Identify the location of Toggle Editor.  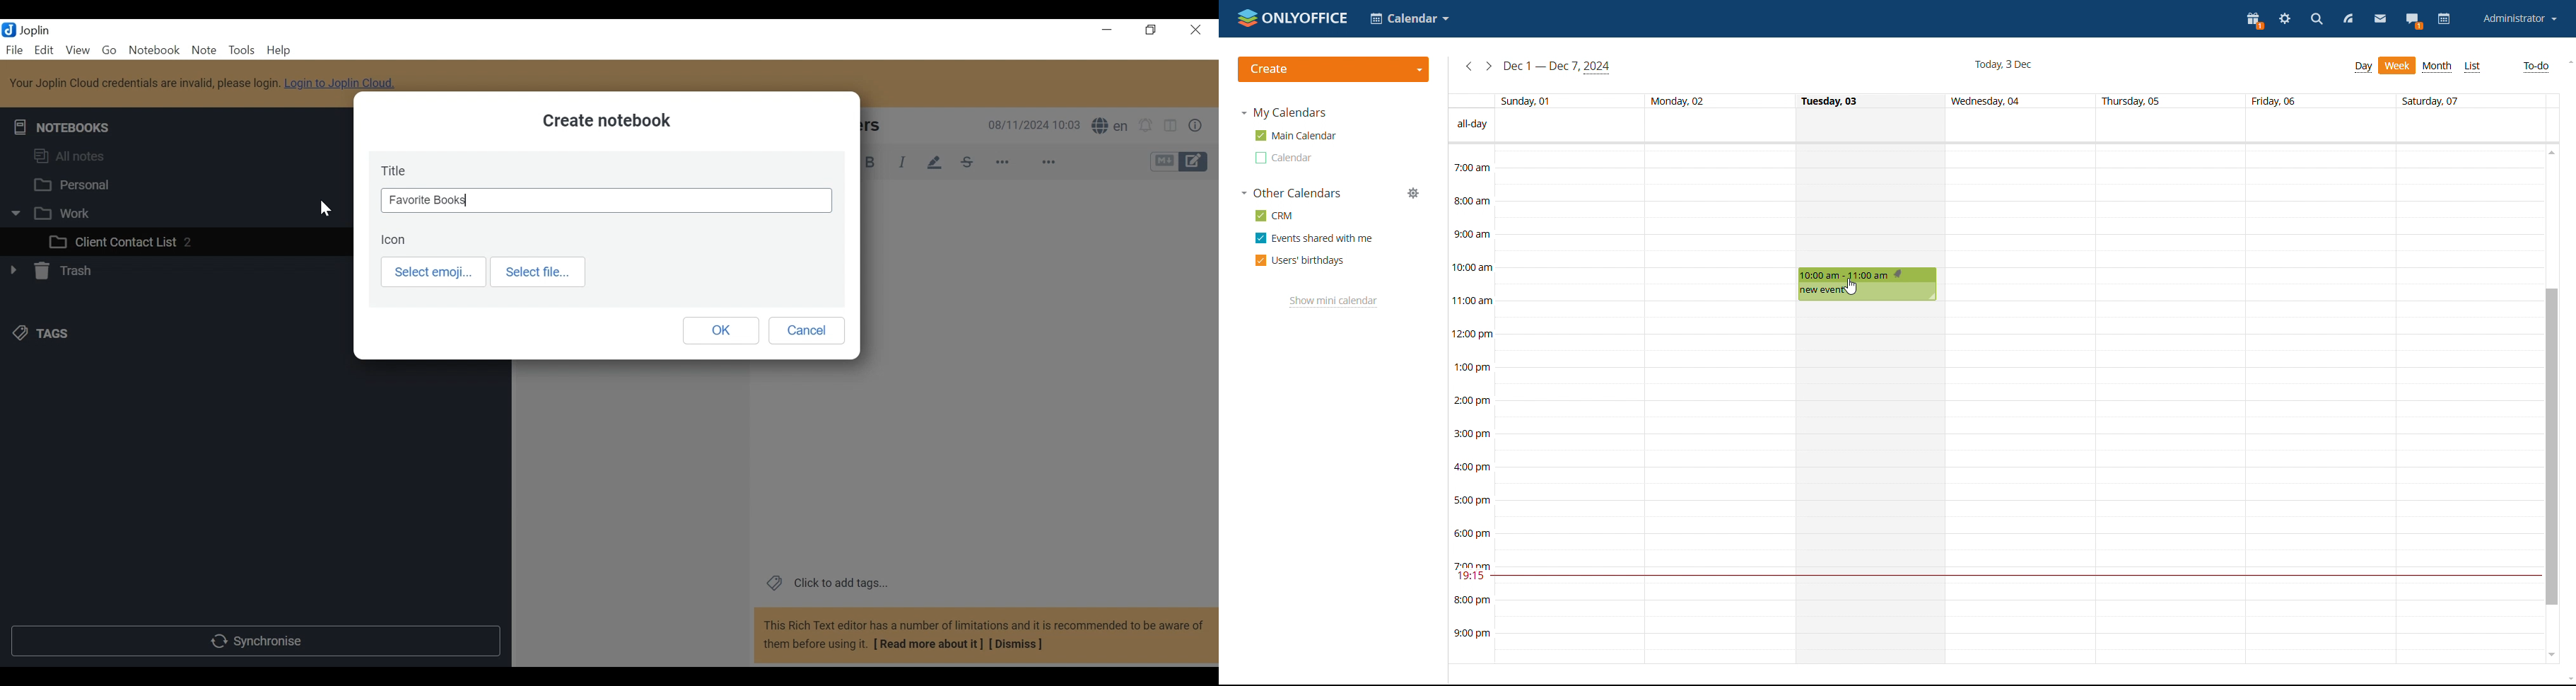
(1178, 161).